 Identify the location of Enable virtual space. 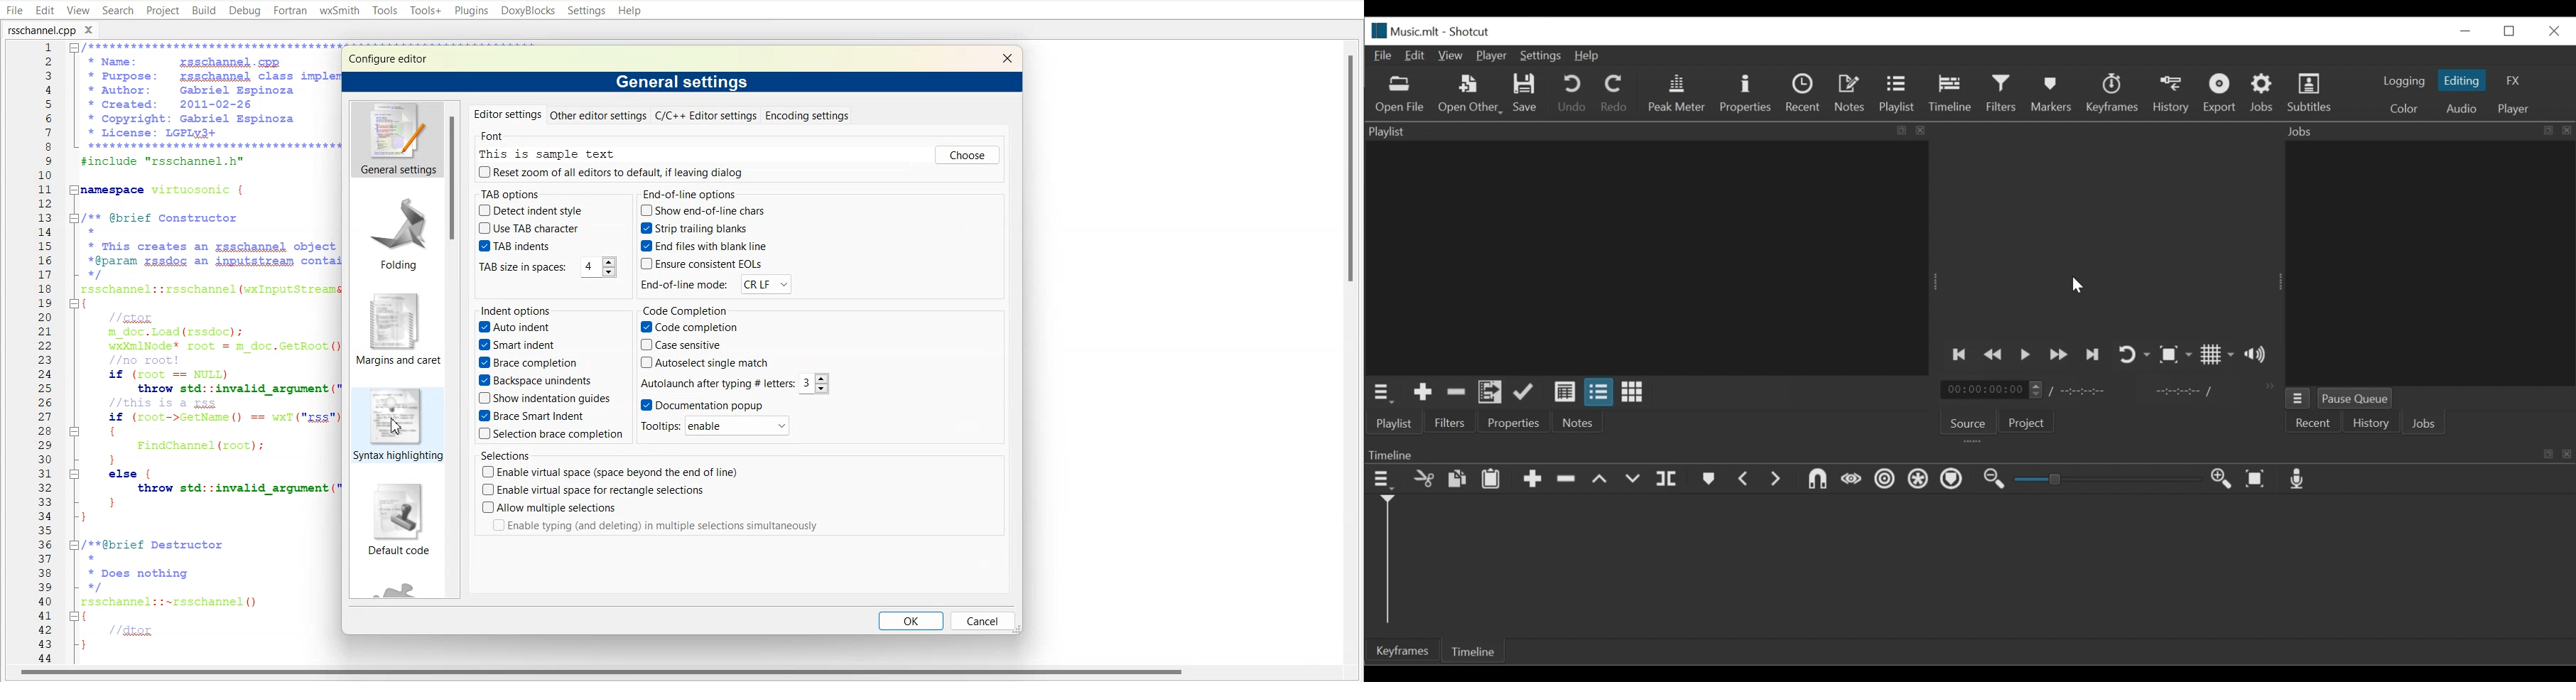
(612, 471).